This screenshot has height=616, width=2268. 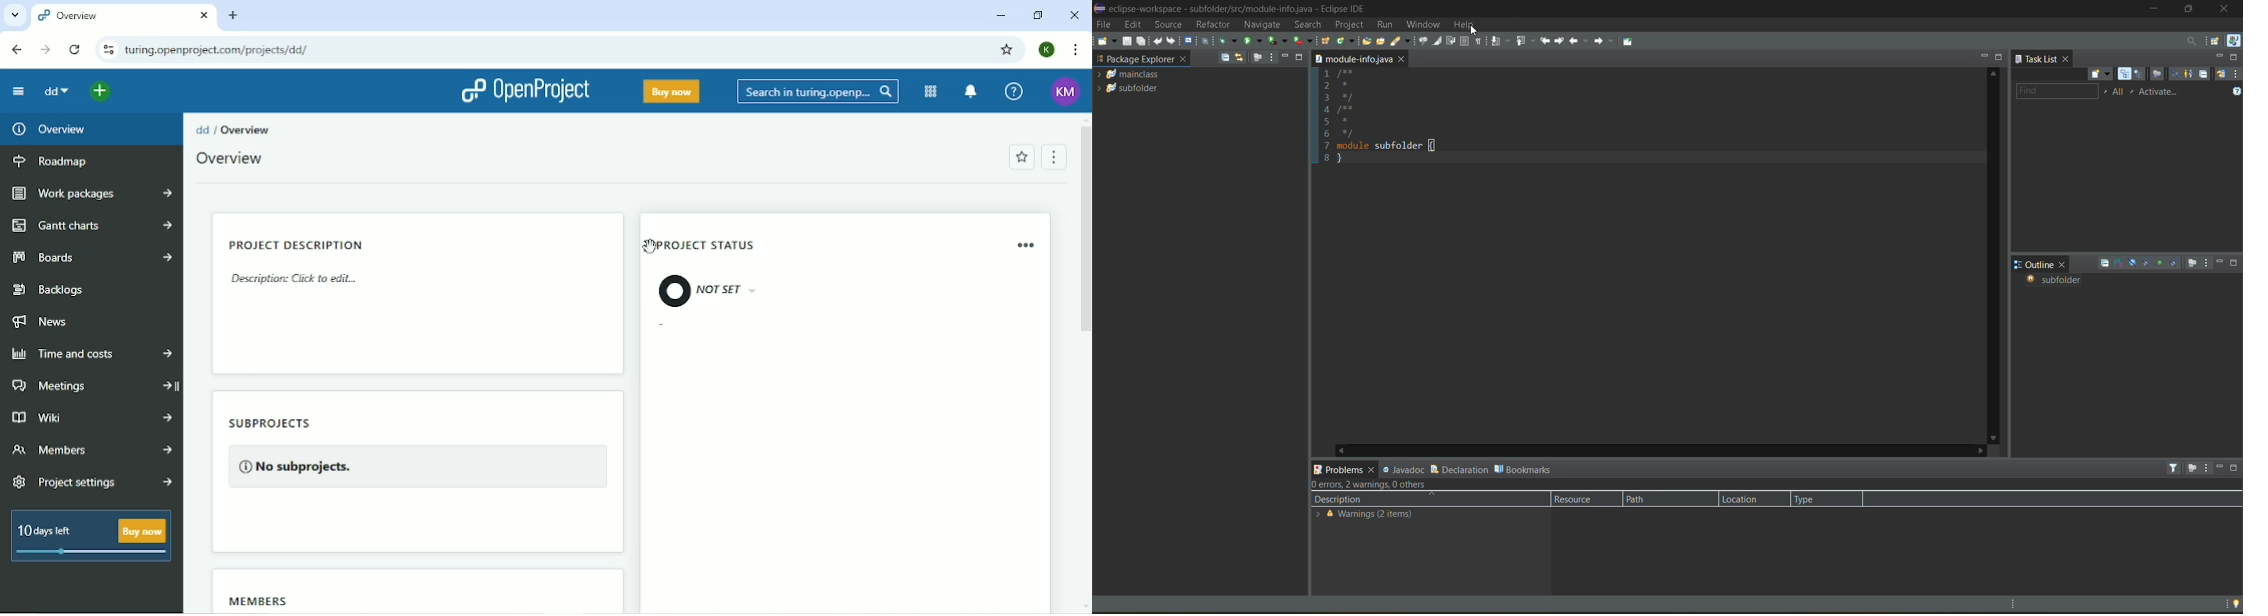 I want to click on minimize, so click(x=1984, y=56).